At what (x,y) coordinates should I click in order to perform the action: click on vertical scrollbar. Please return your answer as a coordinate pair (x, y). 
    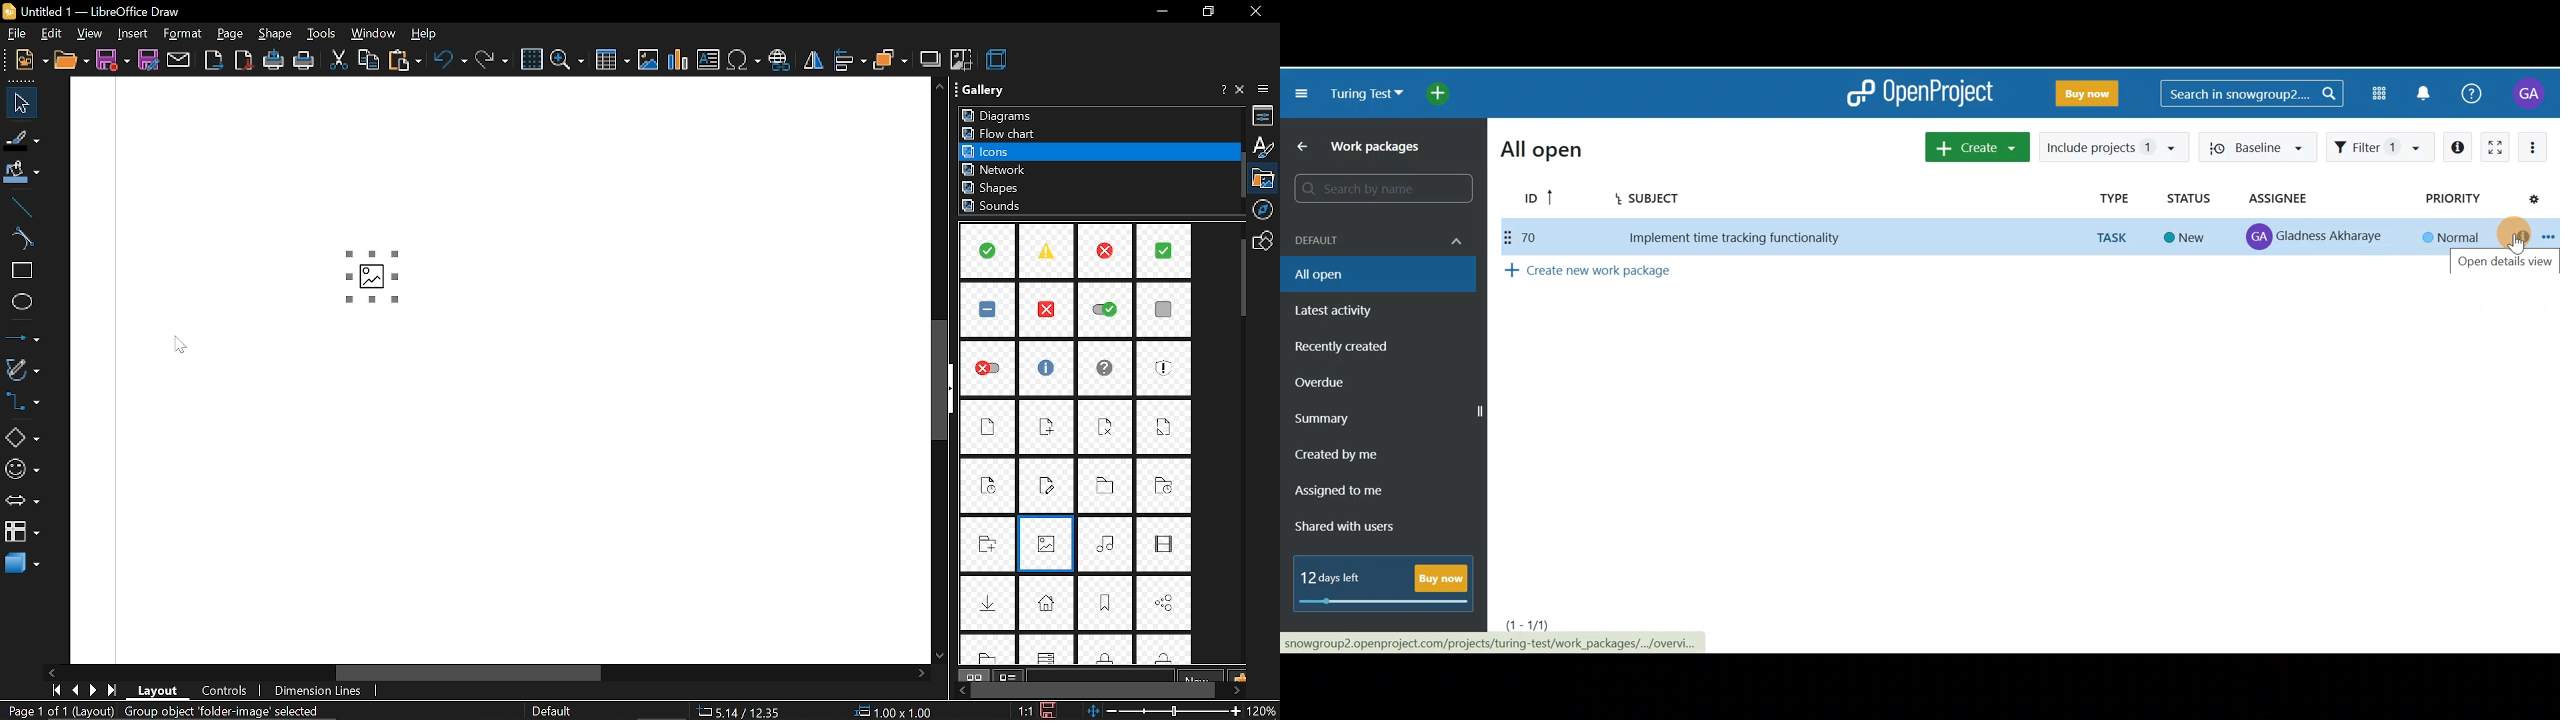
    Looking at the image, I should click on (944, 384).